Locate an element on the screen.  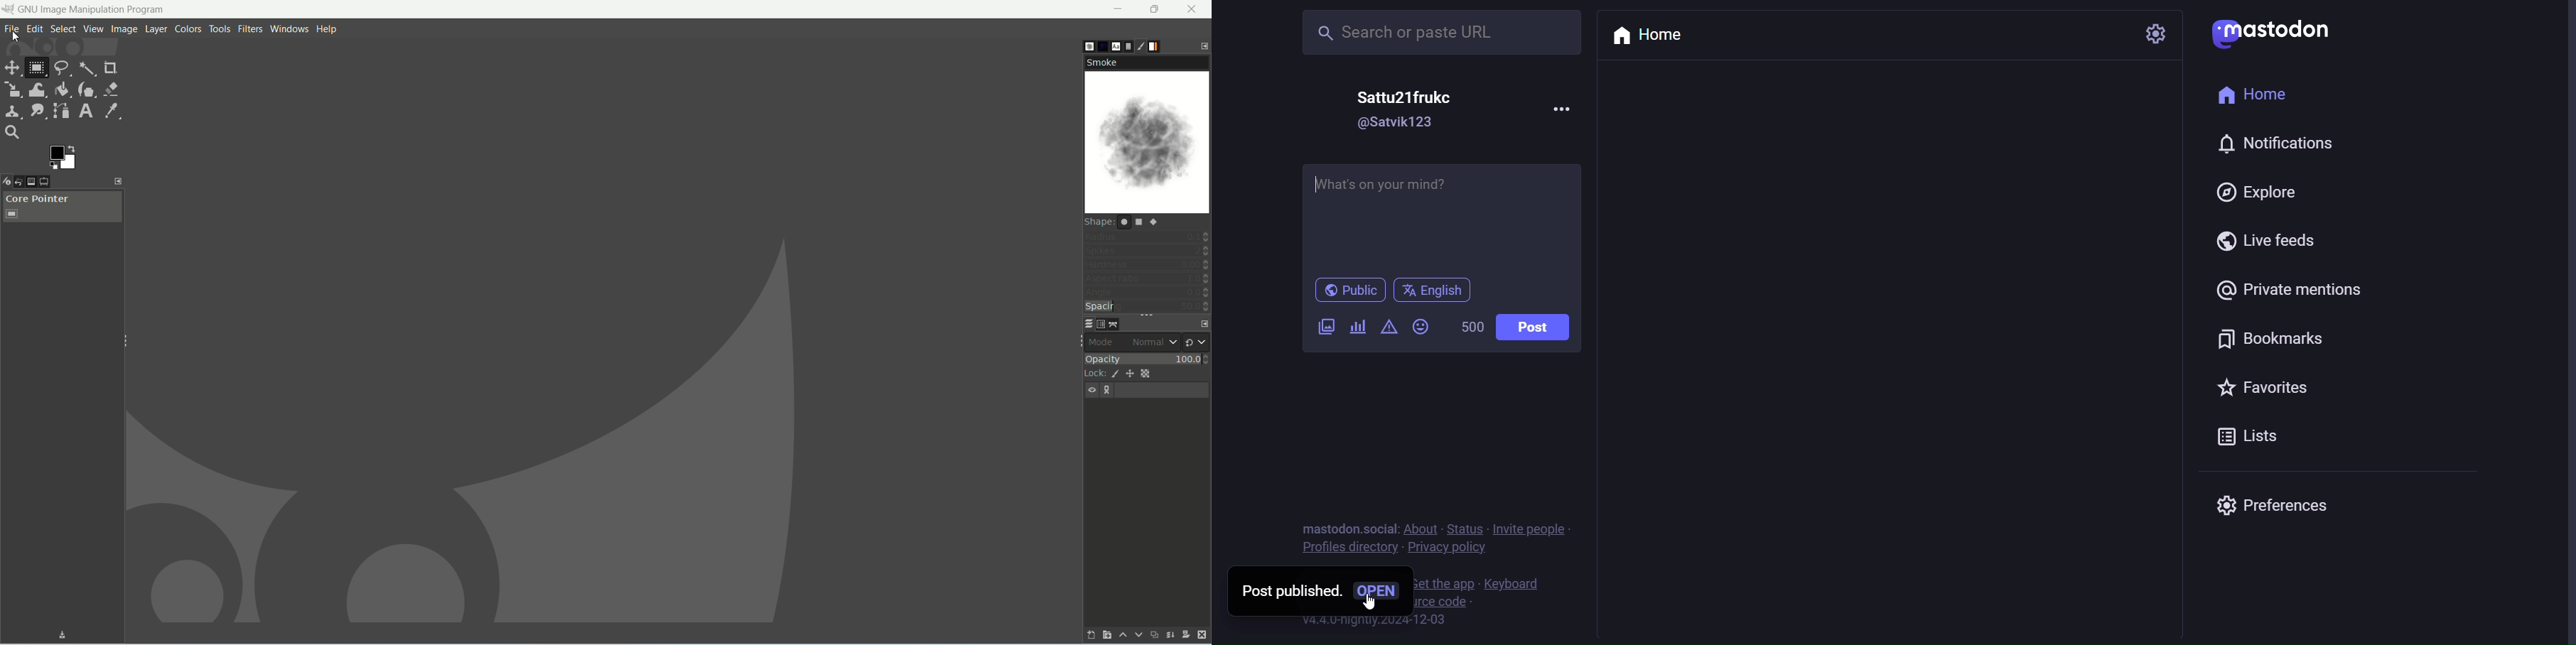
keyboard is located at coordinates (1513, 583).